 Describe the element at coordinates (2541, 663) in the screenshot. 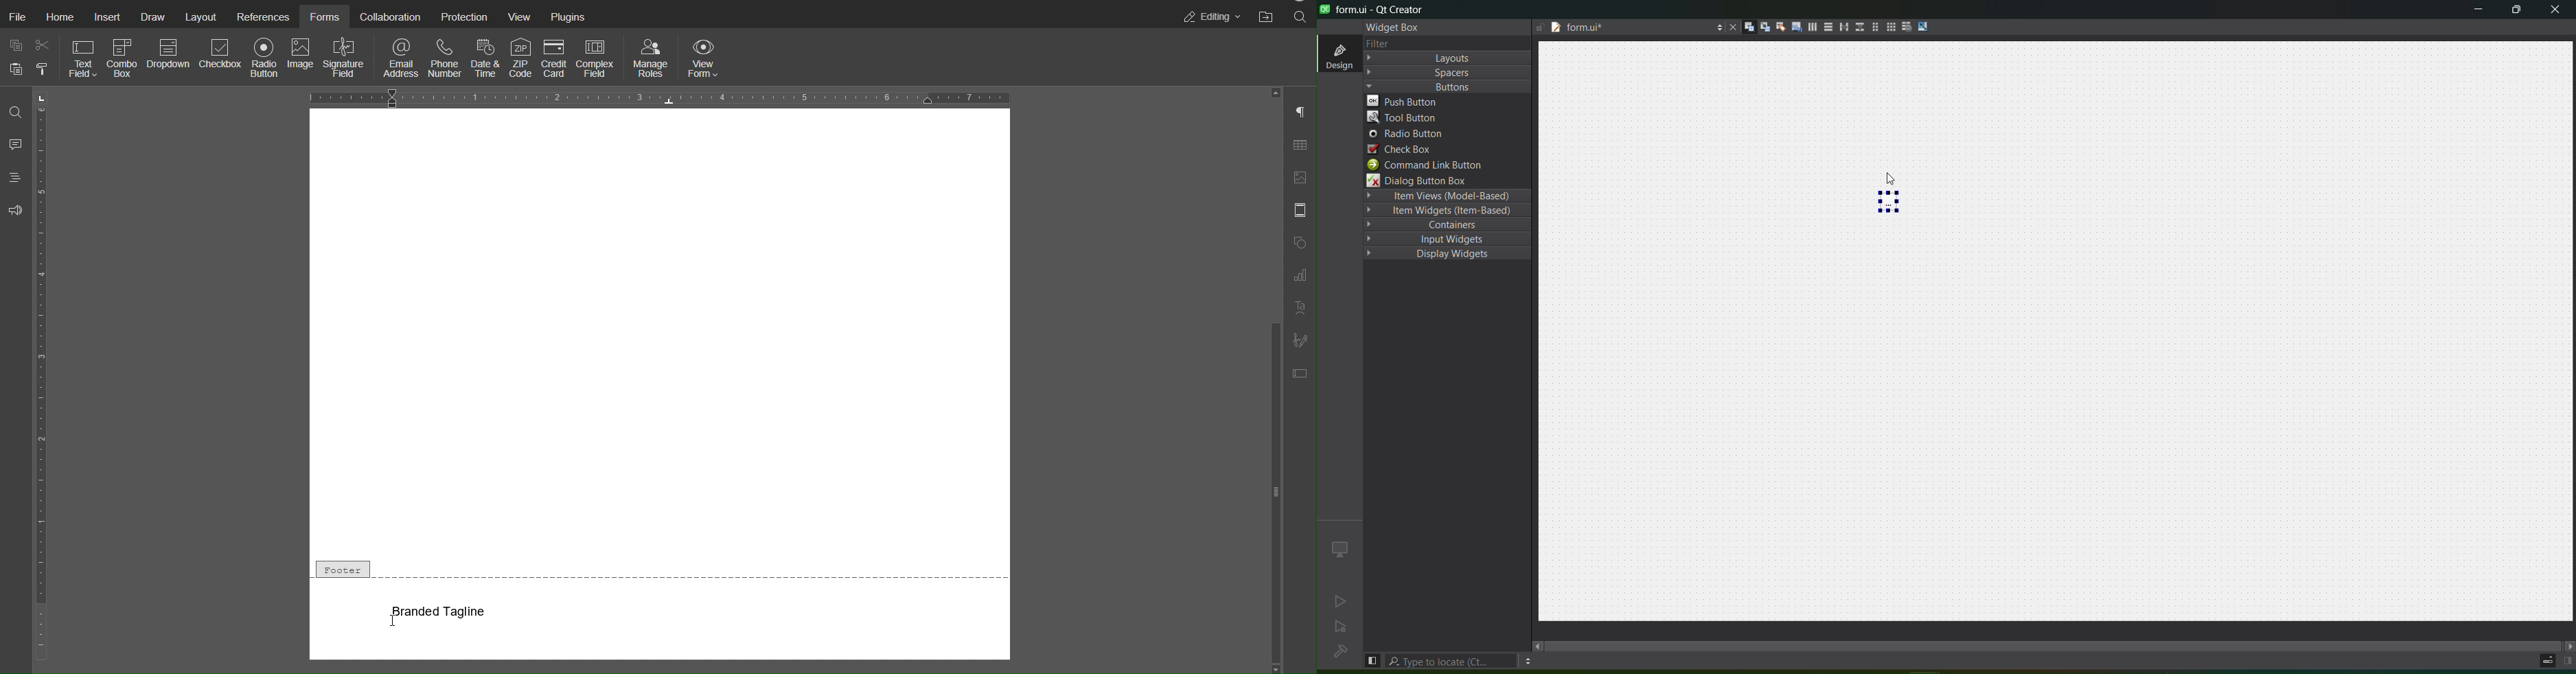

I see `progress details` at that location.